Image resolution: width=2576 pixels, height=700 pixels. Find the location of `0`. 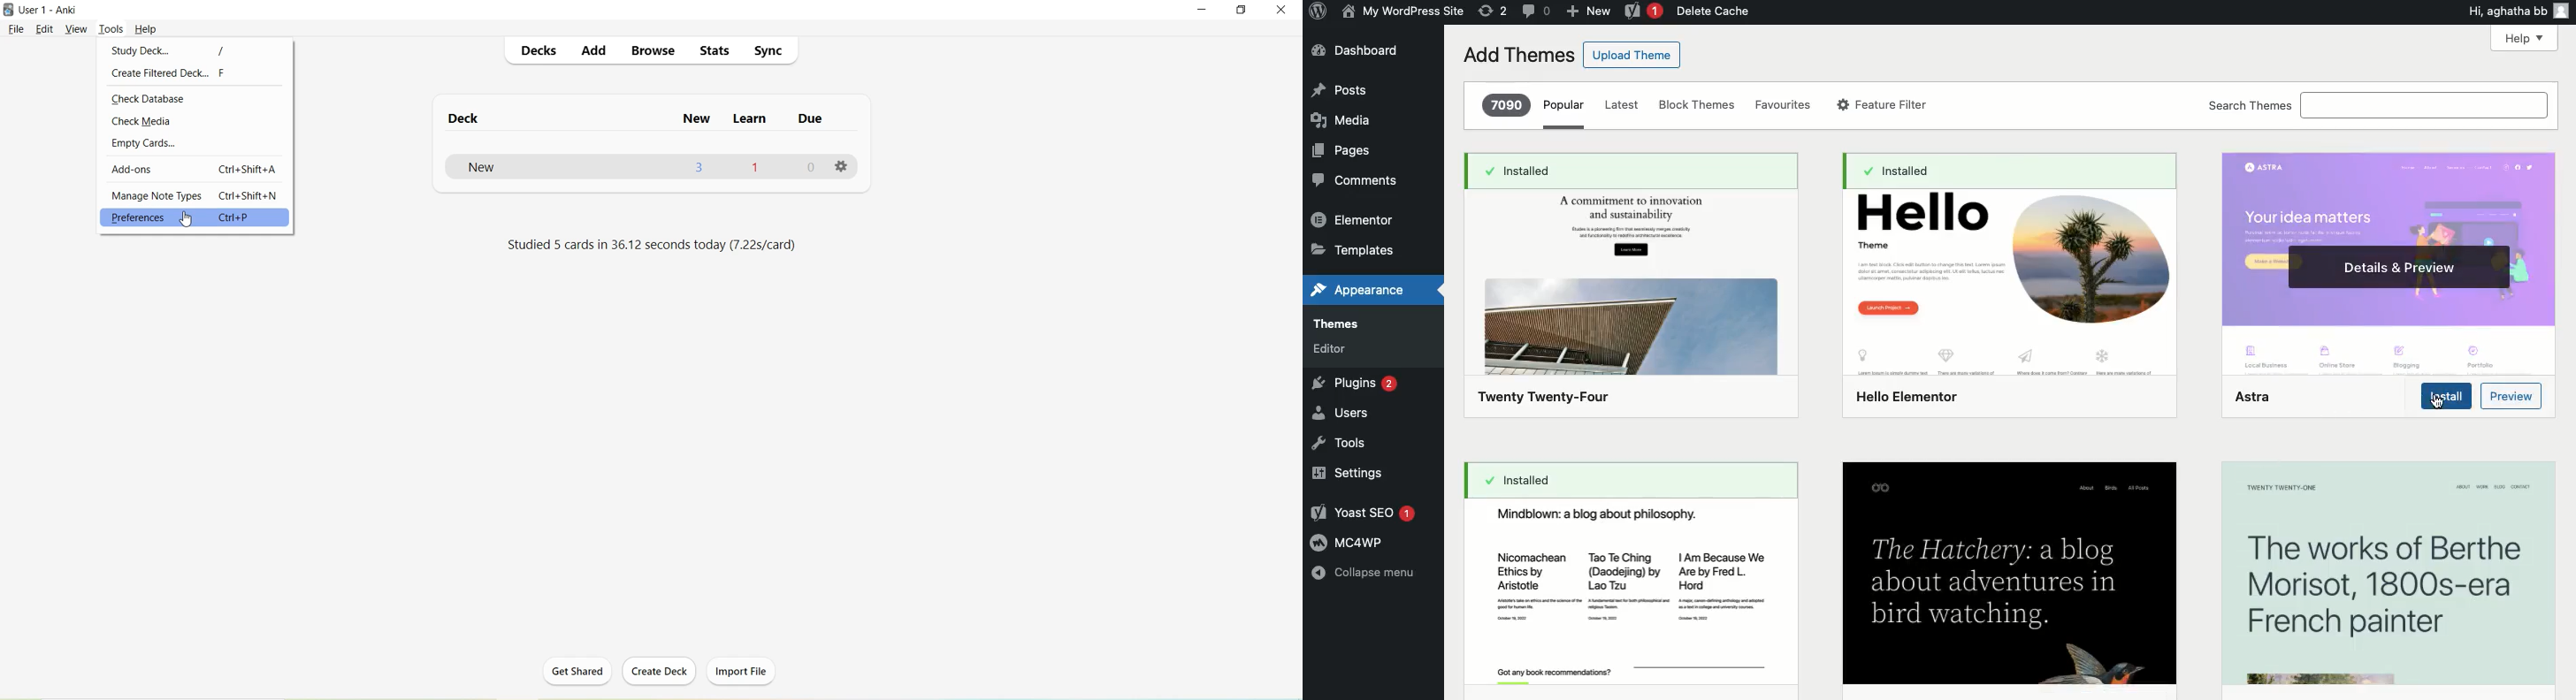

0 is located at coordinates (814, 168).